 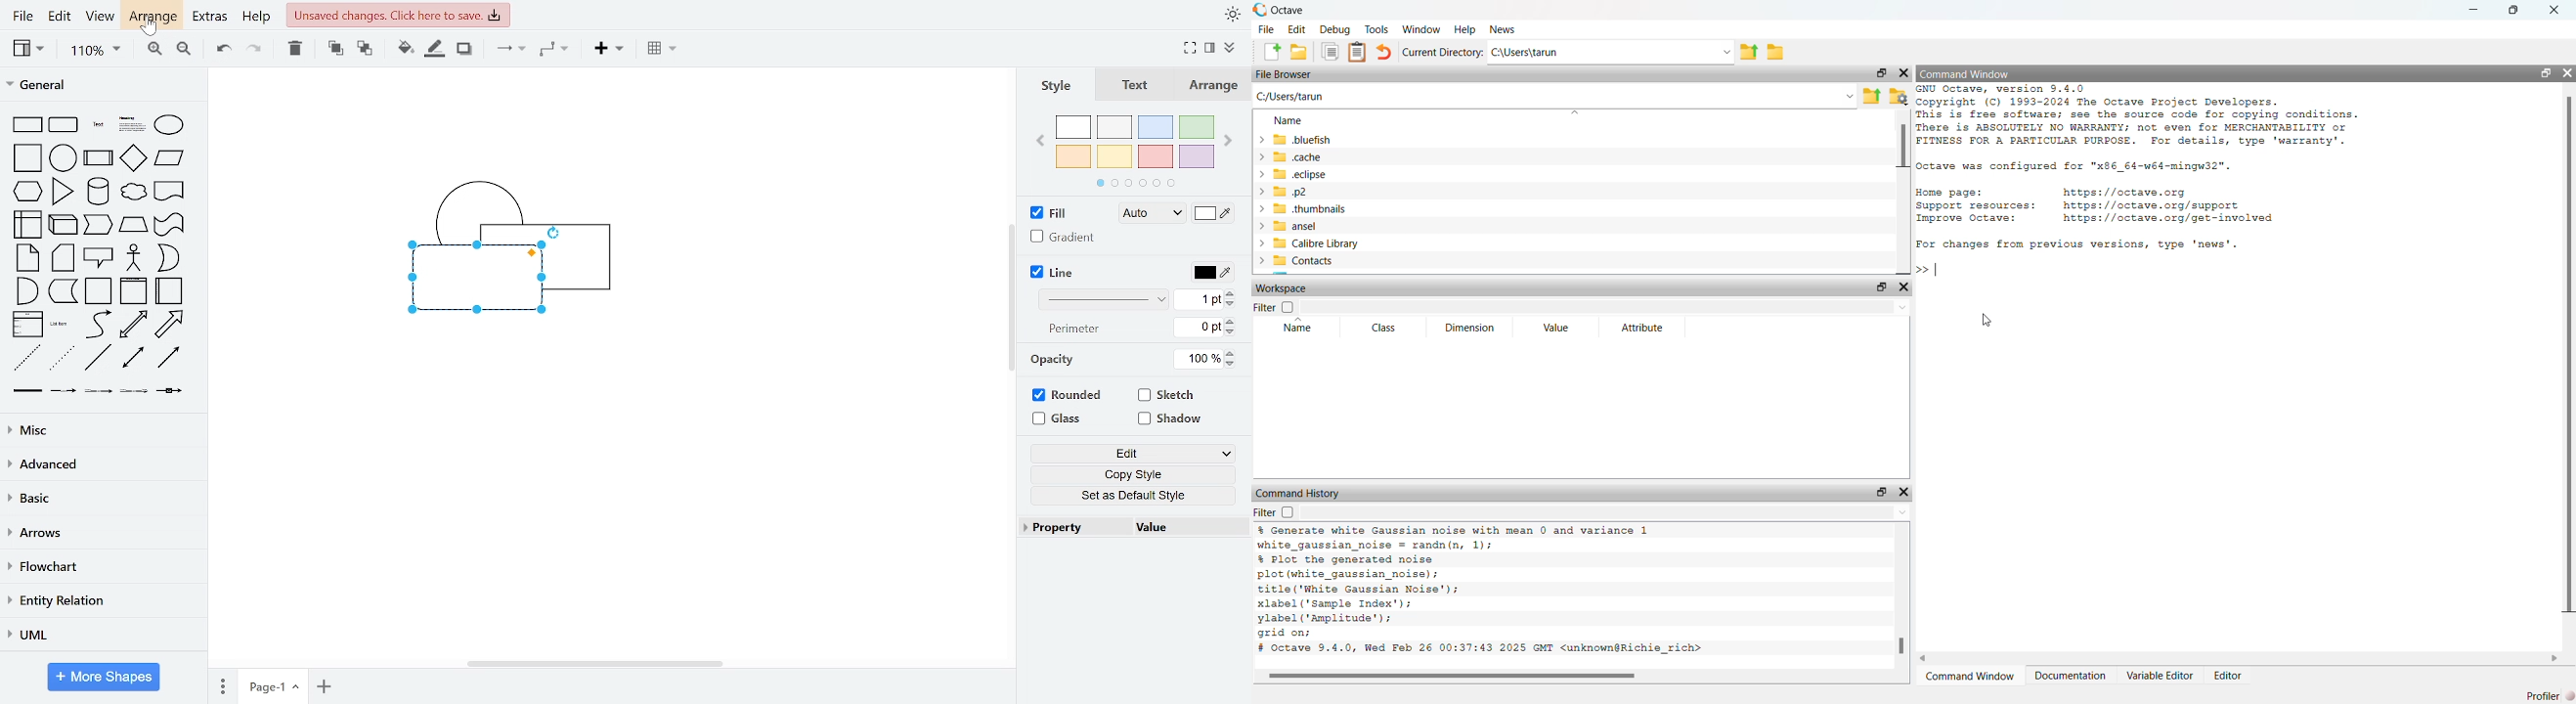 What do you see at coordinates (134, 358) in the screenshot?
I see `bidirectional connector` at bounding box center [134, 358].